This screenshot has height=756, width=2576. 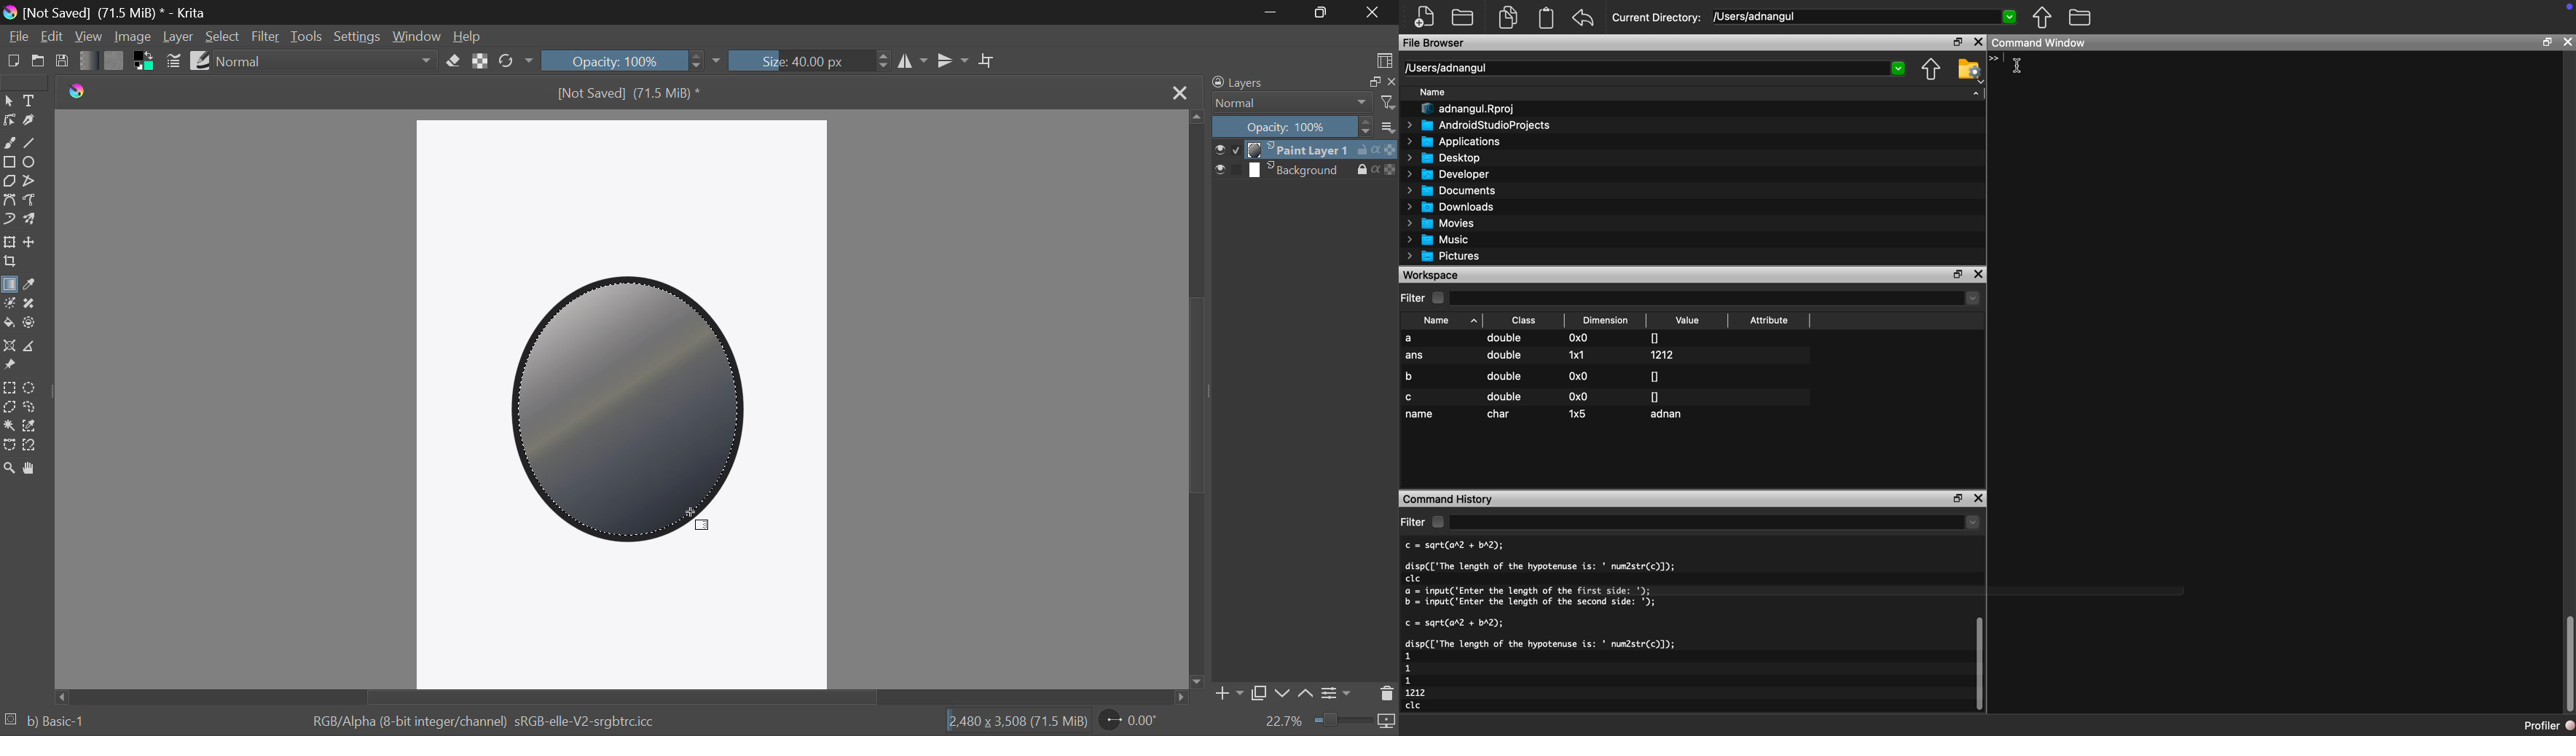 I want to click on Move Layers, so click(x=32, y=244).